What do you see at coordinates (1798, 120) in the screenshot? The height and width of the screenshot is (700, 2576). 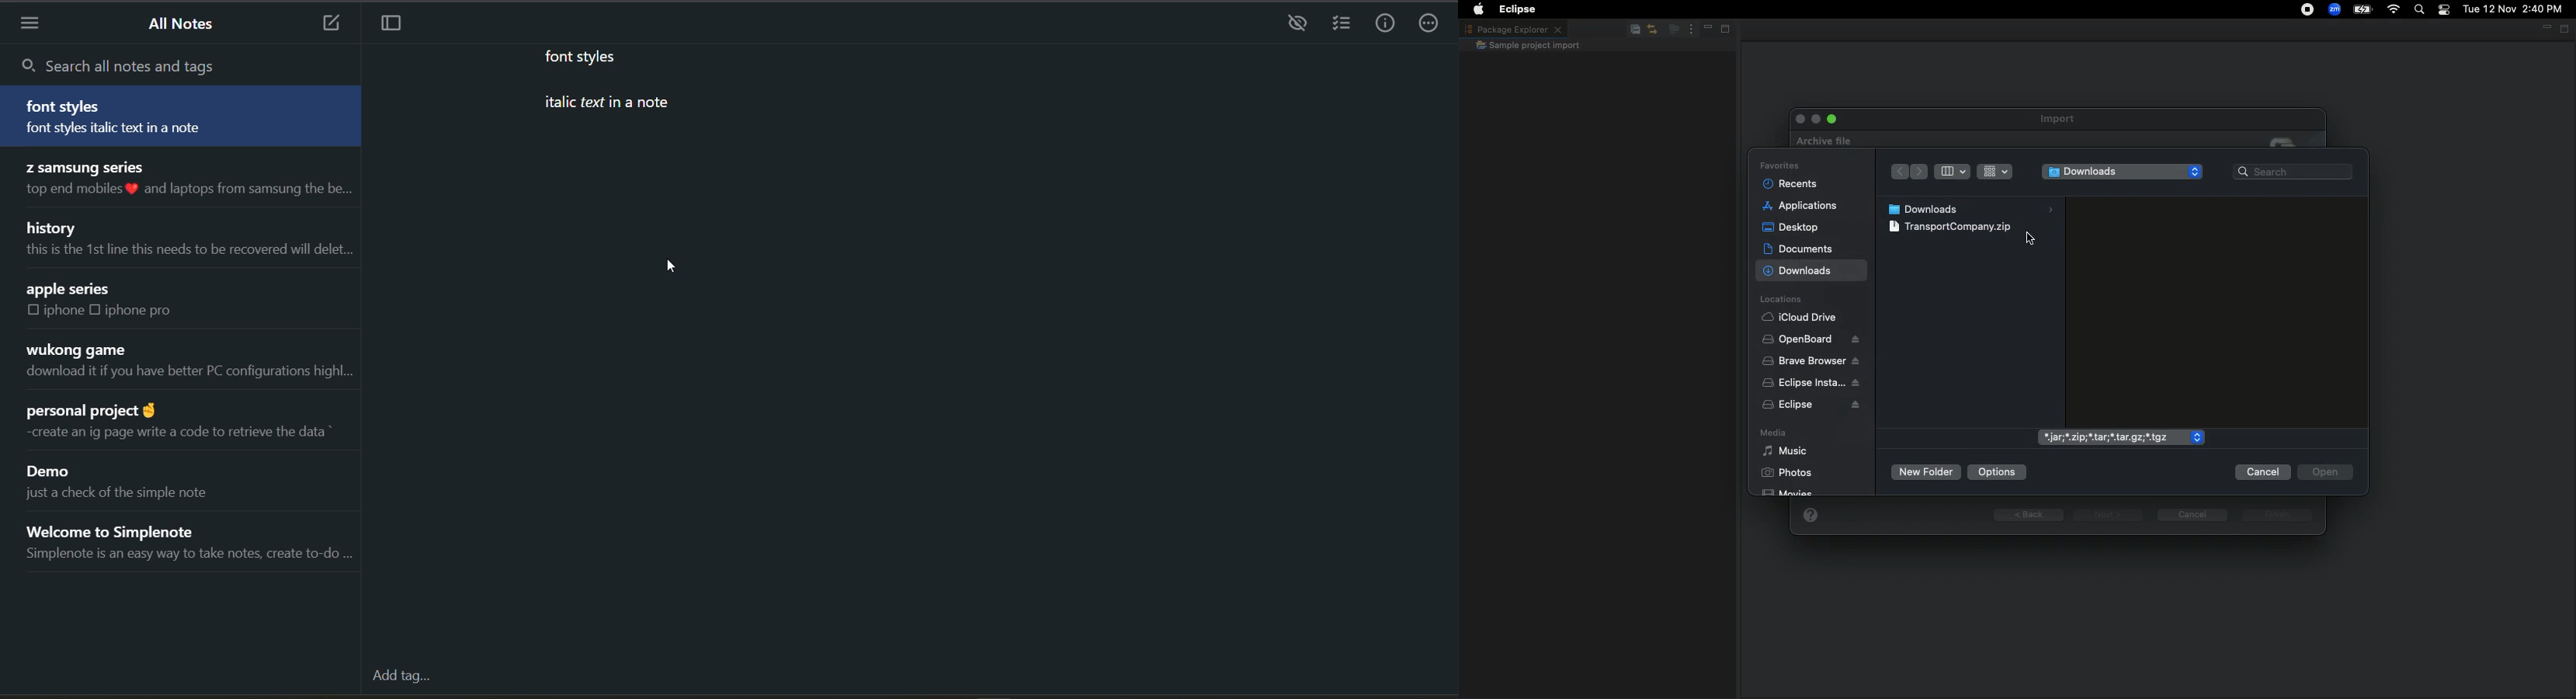 I see `close` at bounding box center [1798, 120].